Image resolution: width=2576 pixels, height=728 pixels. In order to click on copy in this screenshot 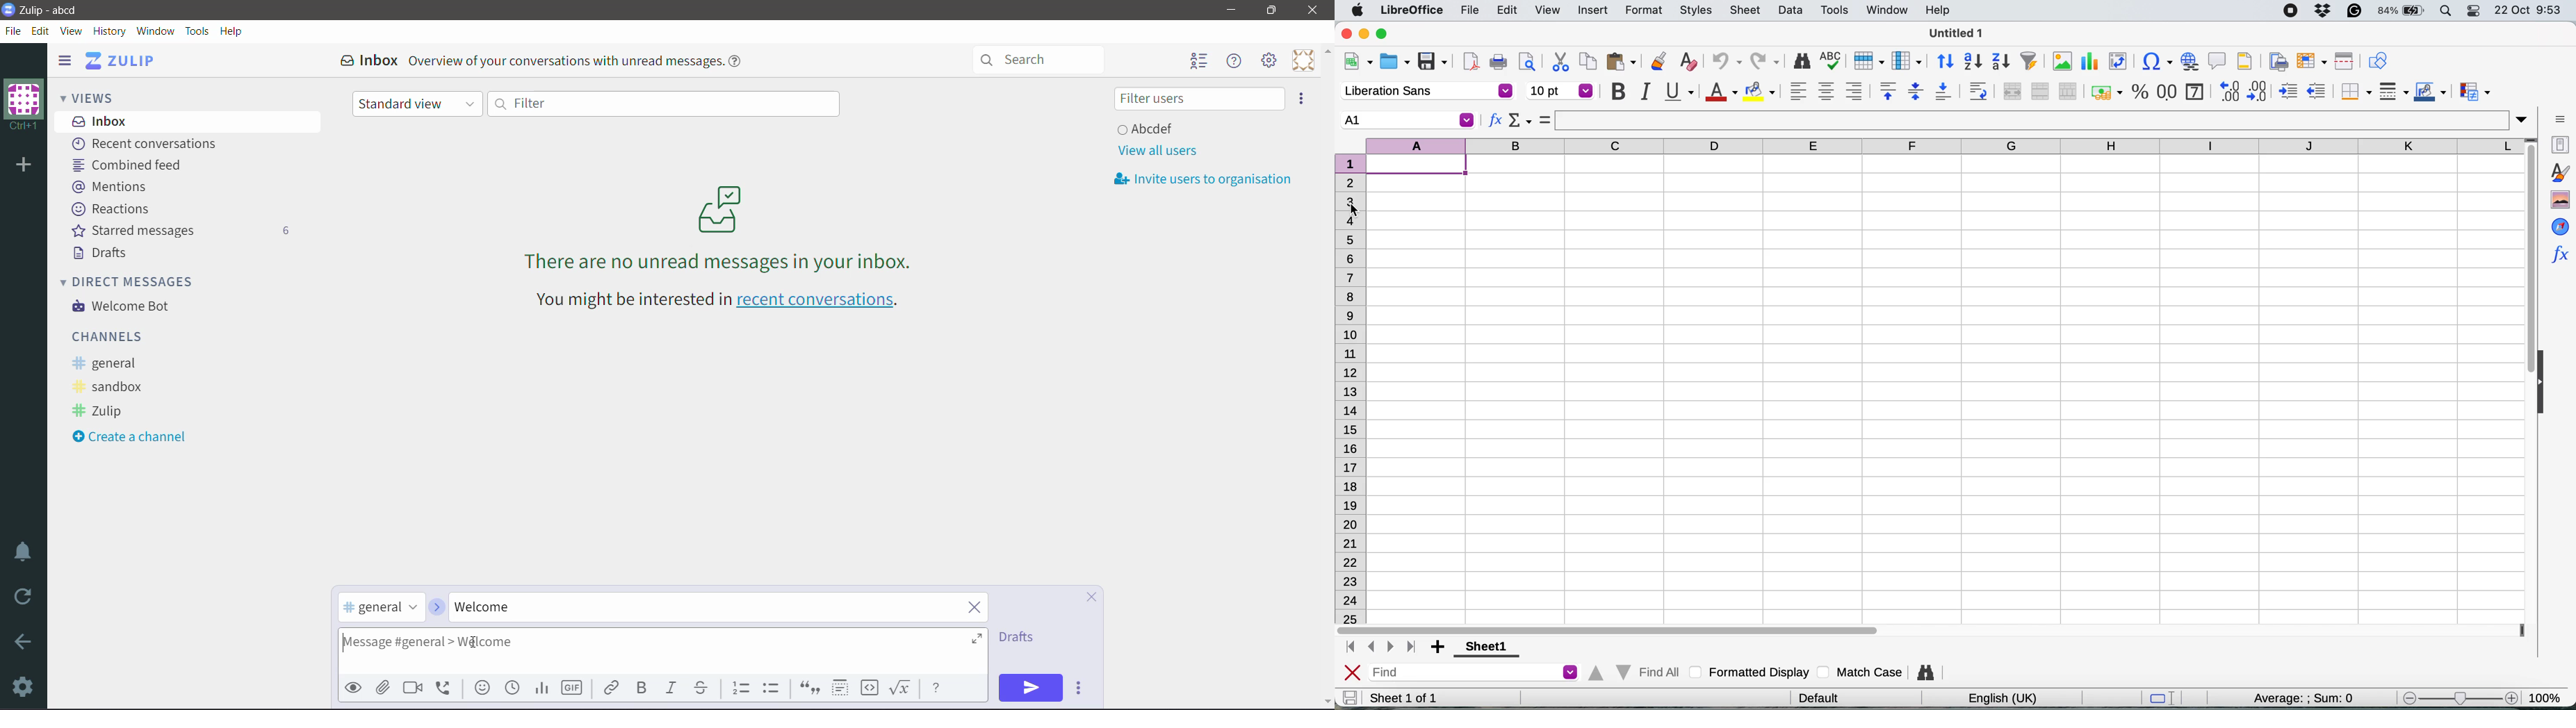, I will do `click(1589, 61)`.